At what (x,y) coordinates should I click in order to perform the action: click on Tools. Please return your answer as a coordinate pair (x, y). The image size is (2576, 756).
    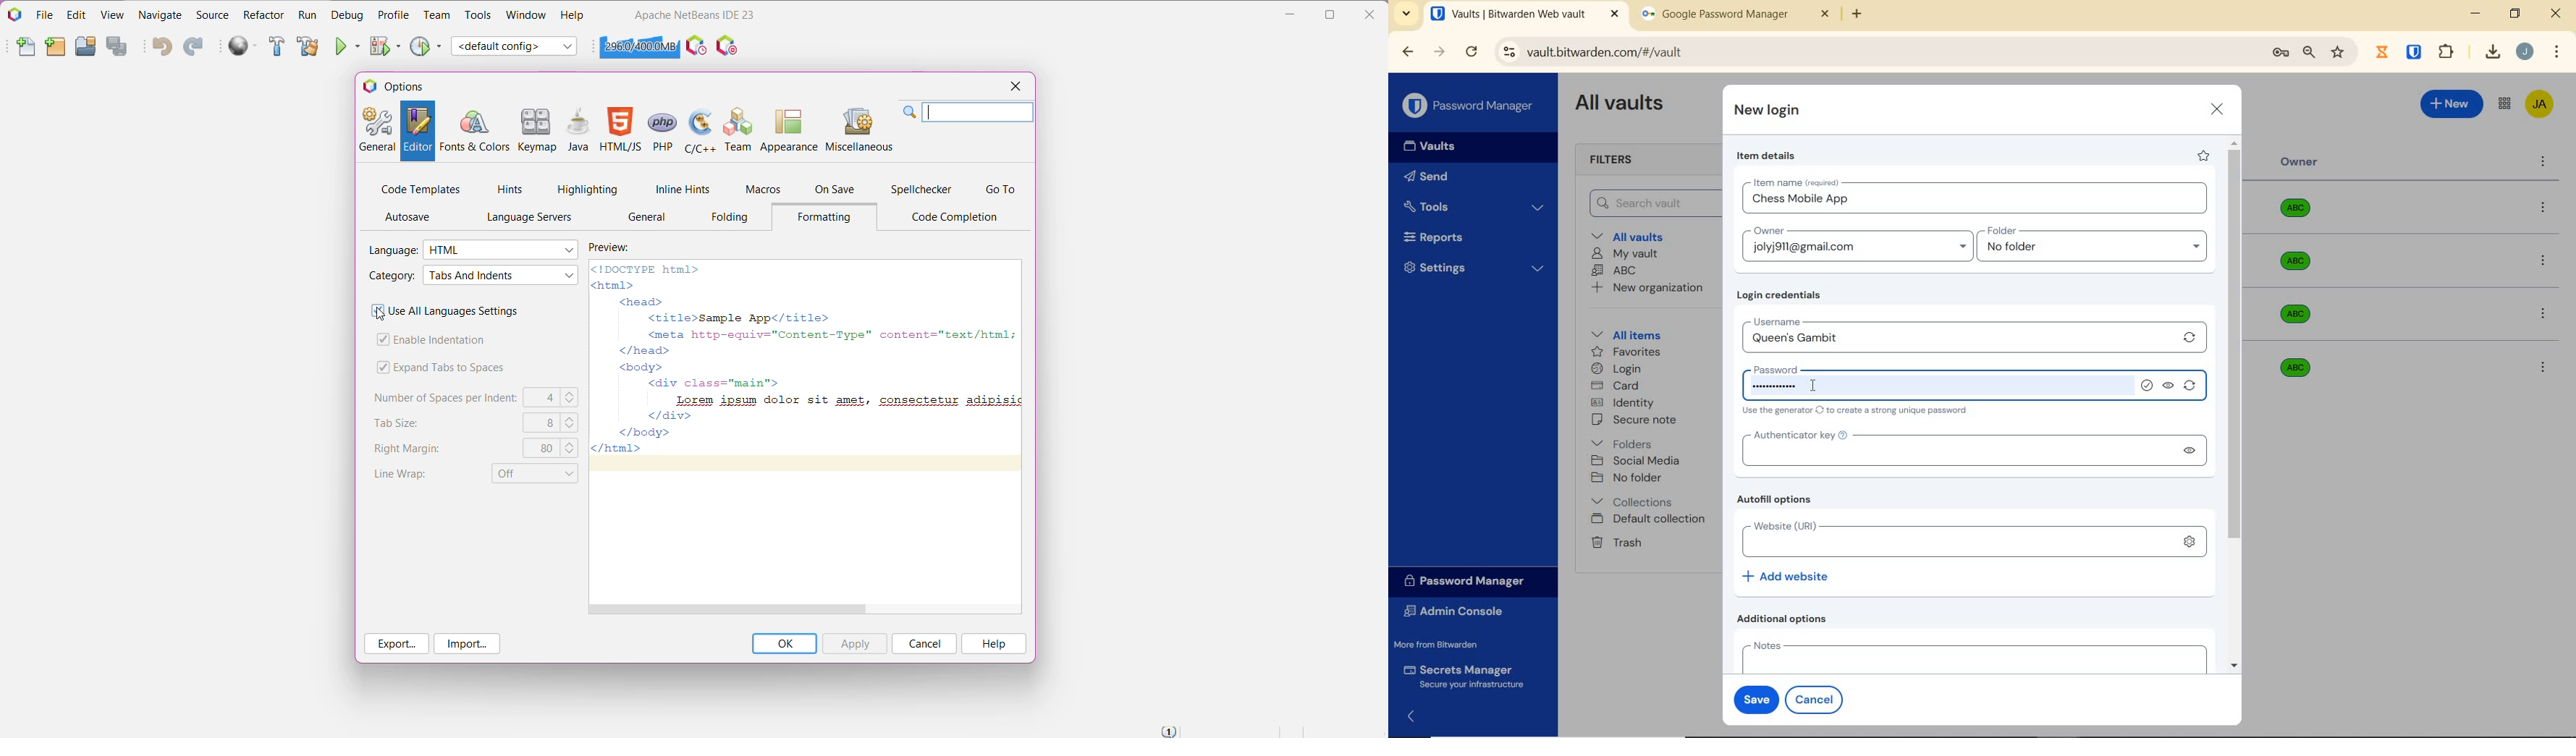
    Looking at the image, I should click on (1474, 207).